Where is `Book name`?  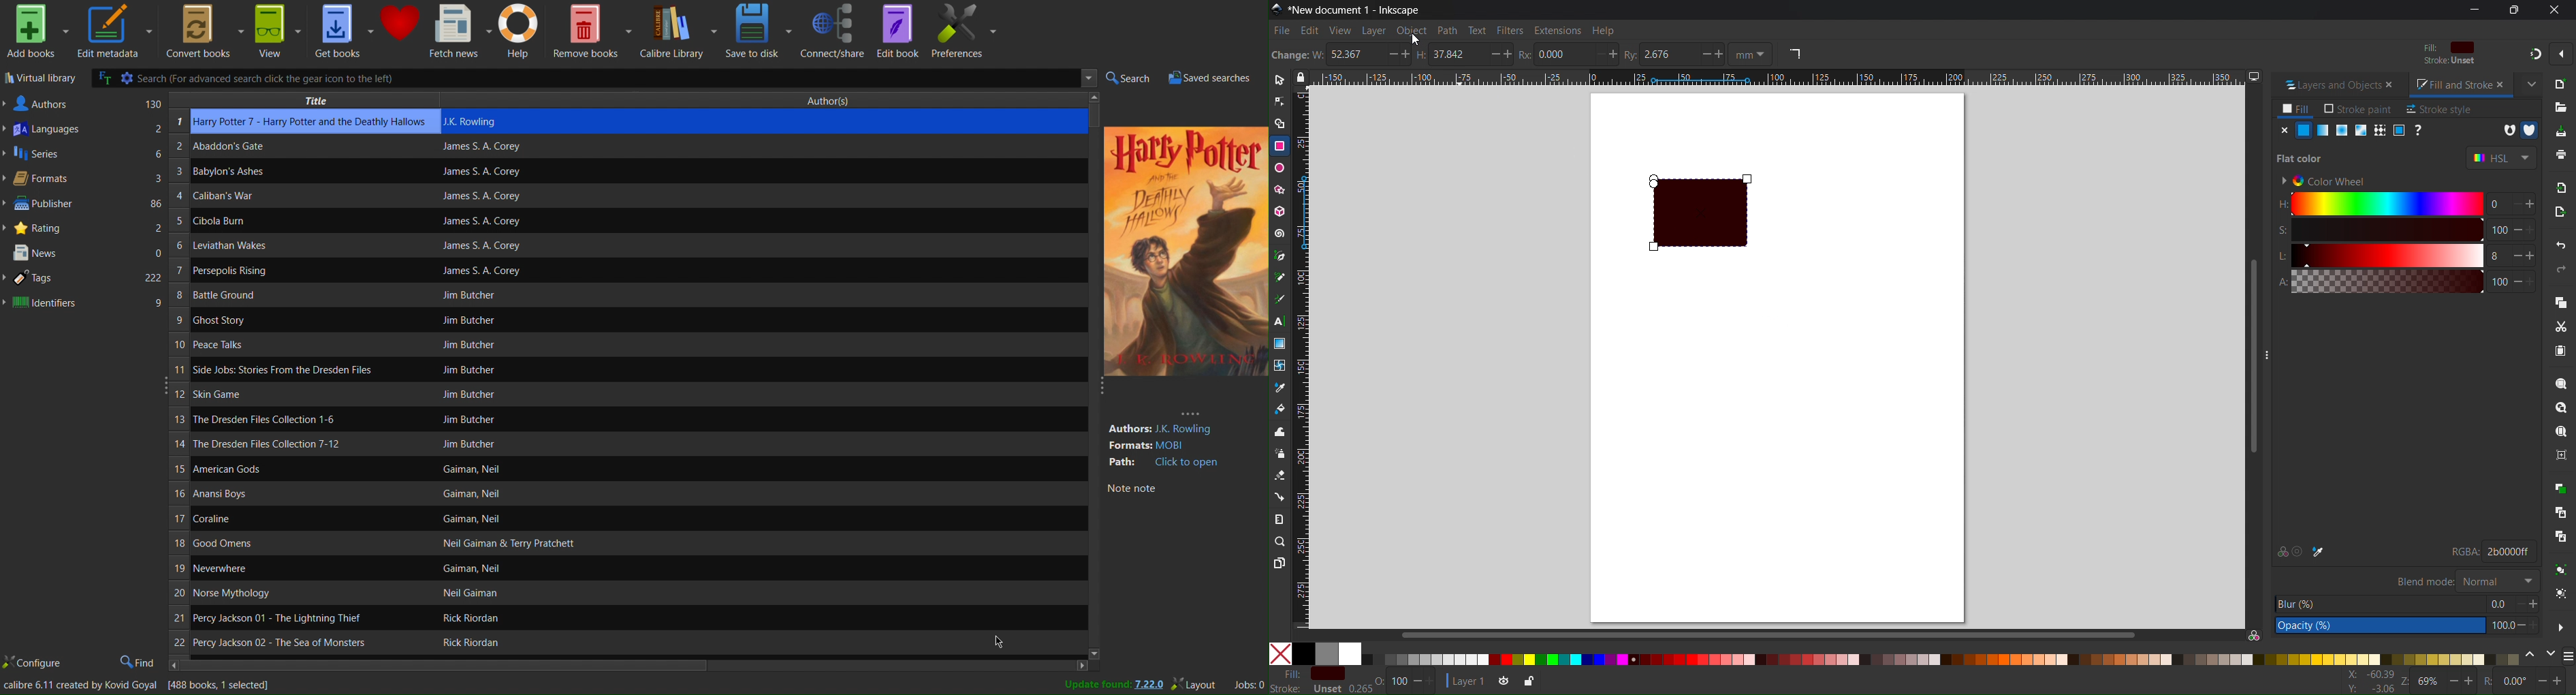 Book name is located at coordinates (291, 418).